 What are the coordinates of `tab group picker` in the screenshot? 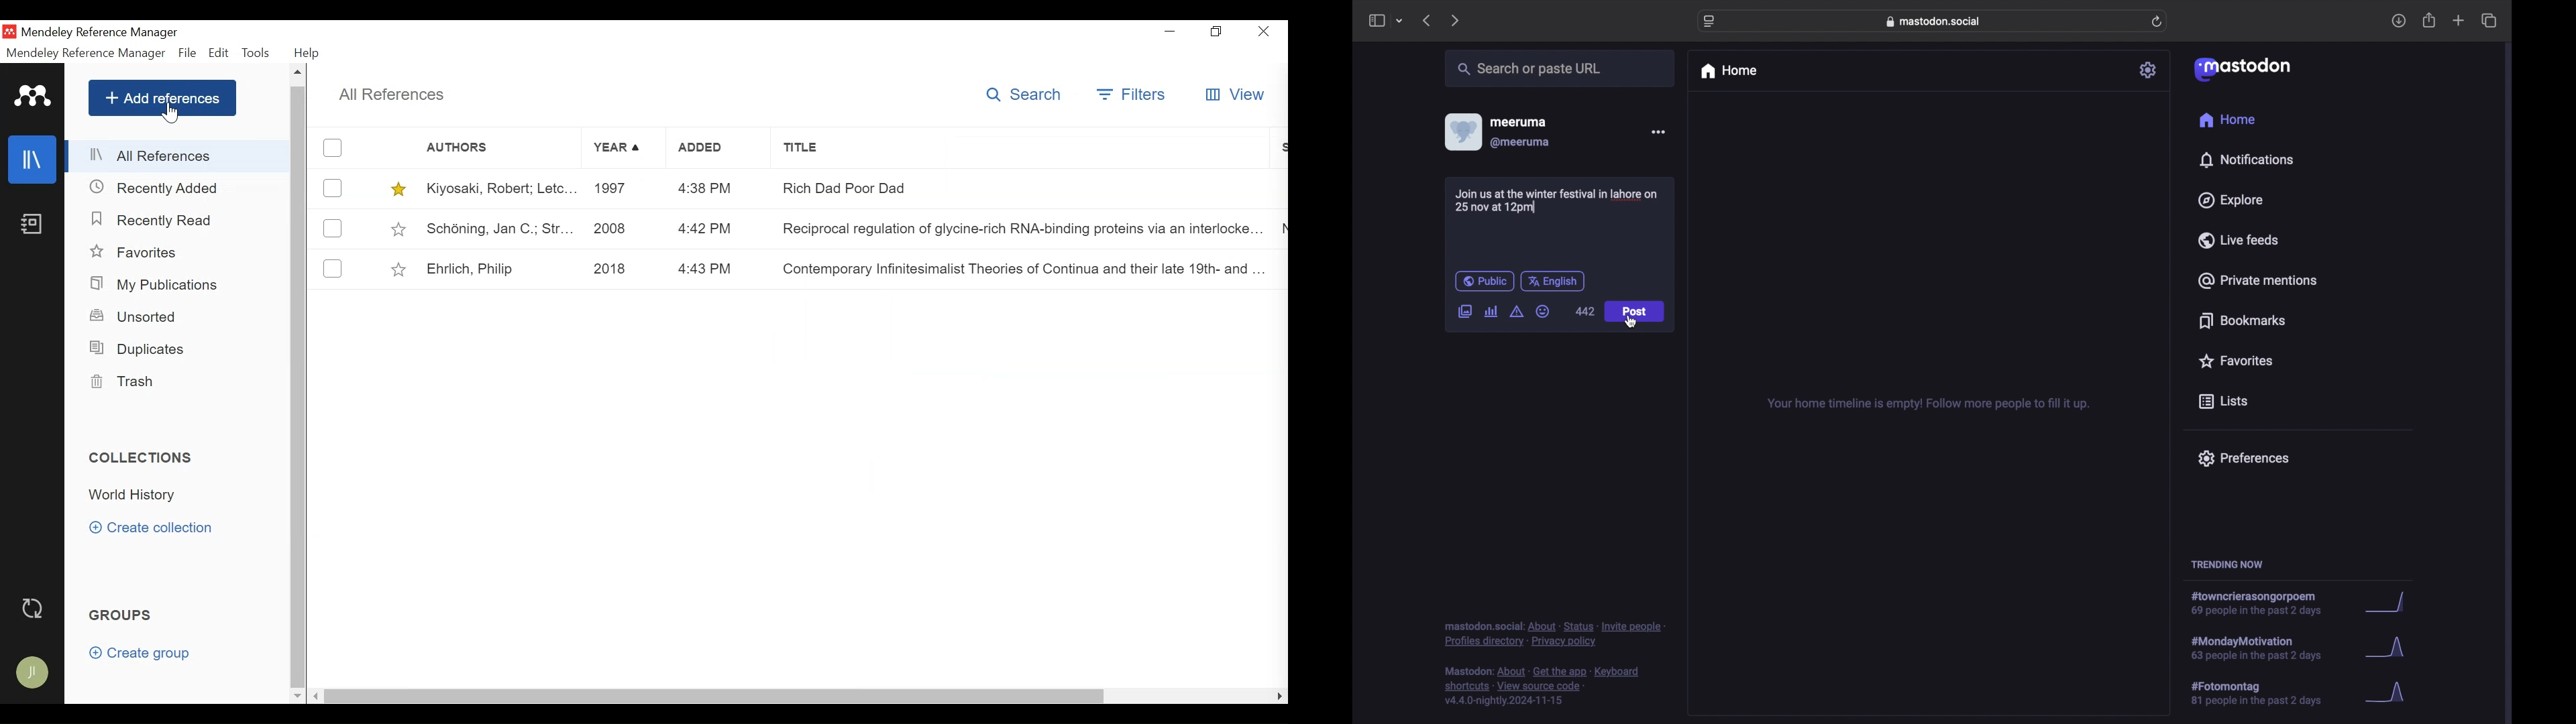 It's located at (1399, 21).